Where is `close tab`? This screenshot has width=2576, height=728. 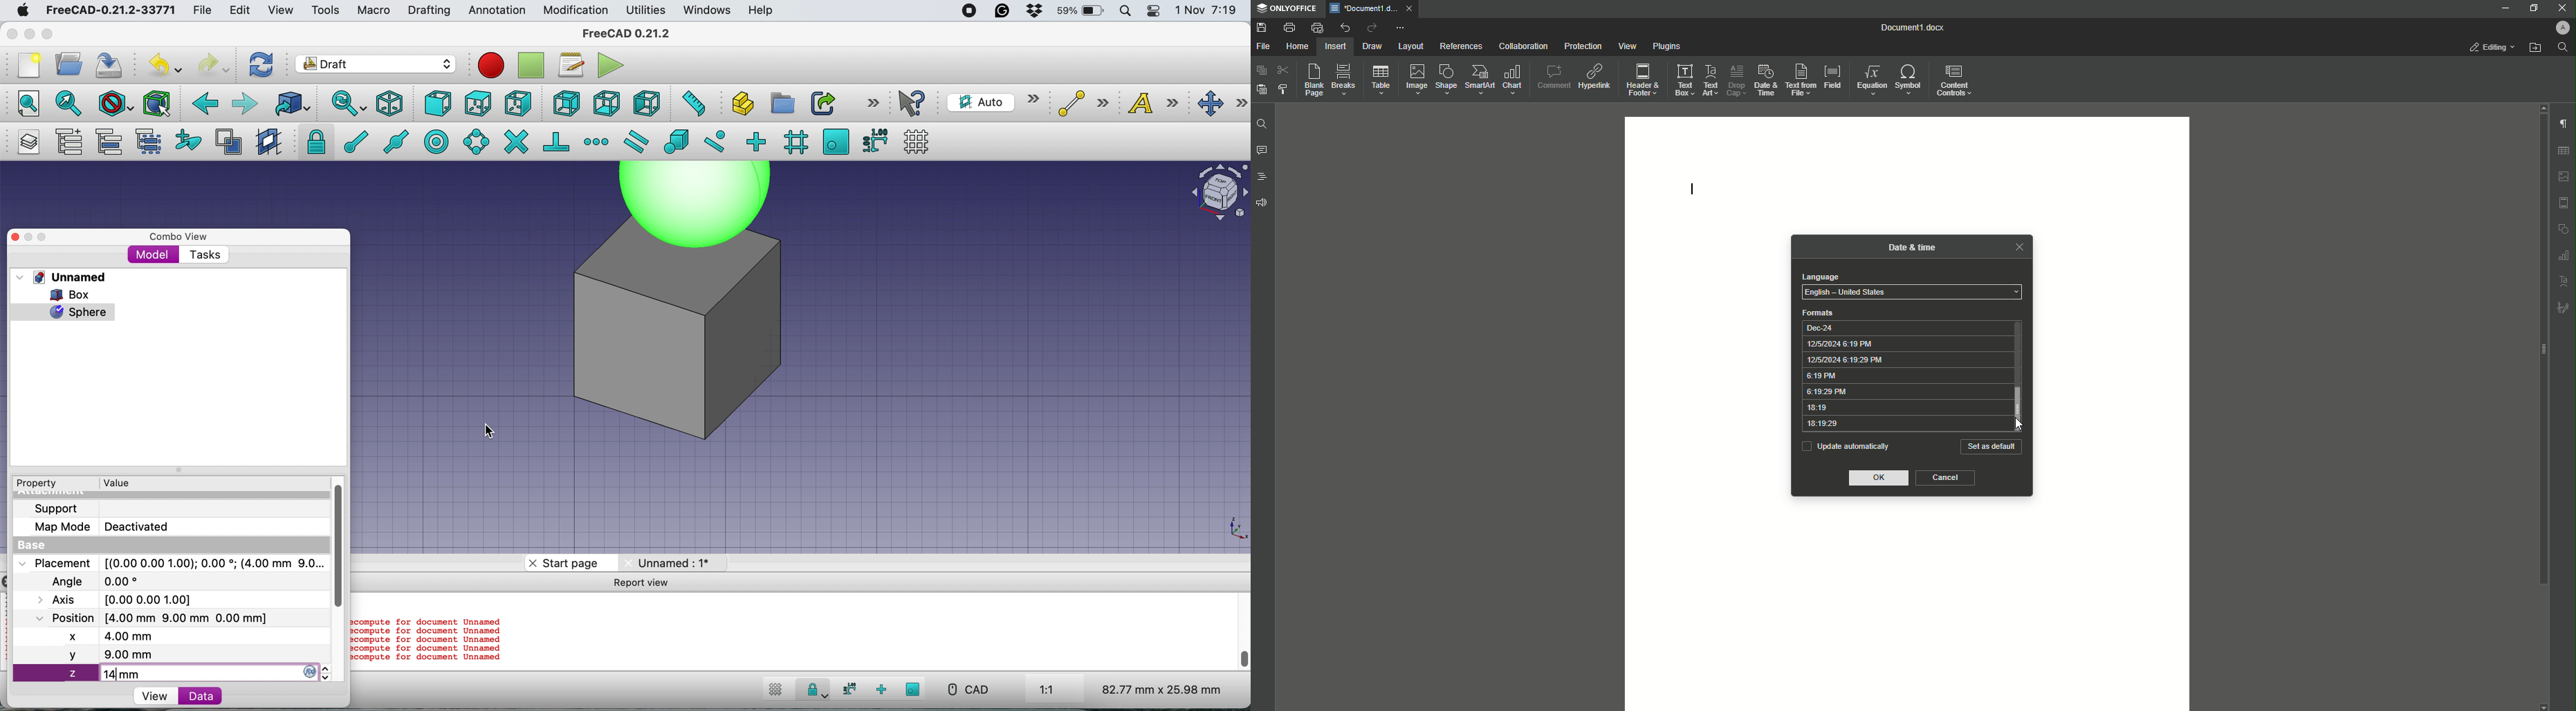
close tab is located at coordinates (531, 563).